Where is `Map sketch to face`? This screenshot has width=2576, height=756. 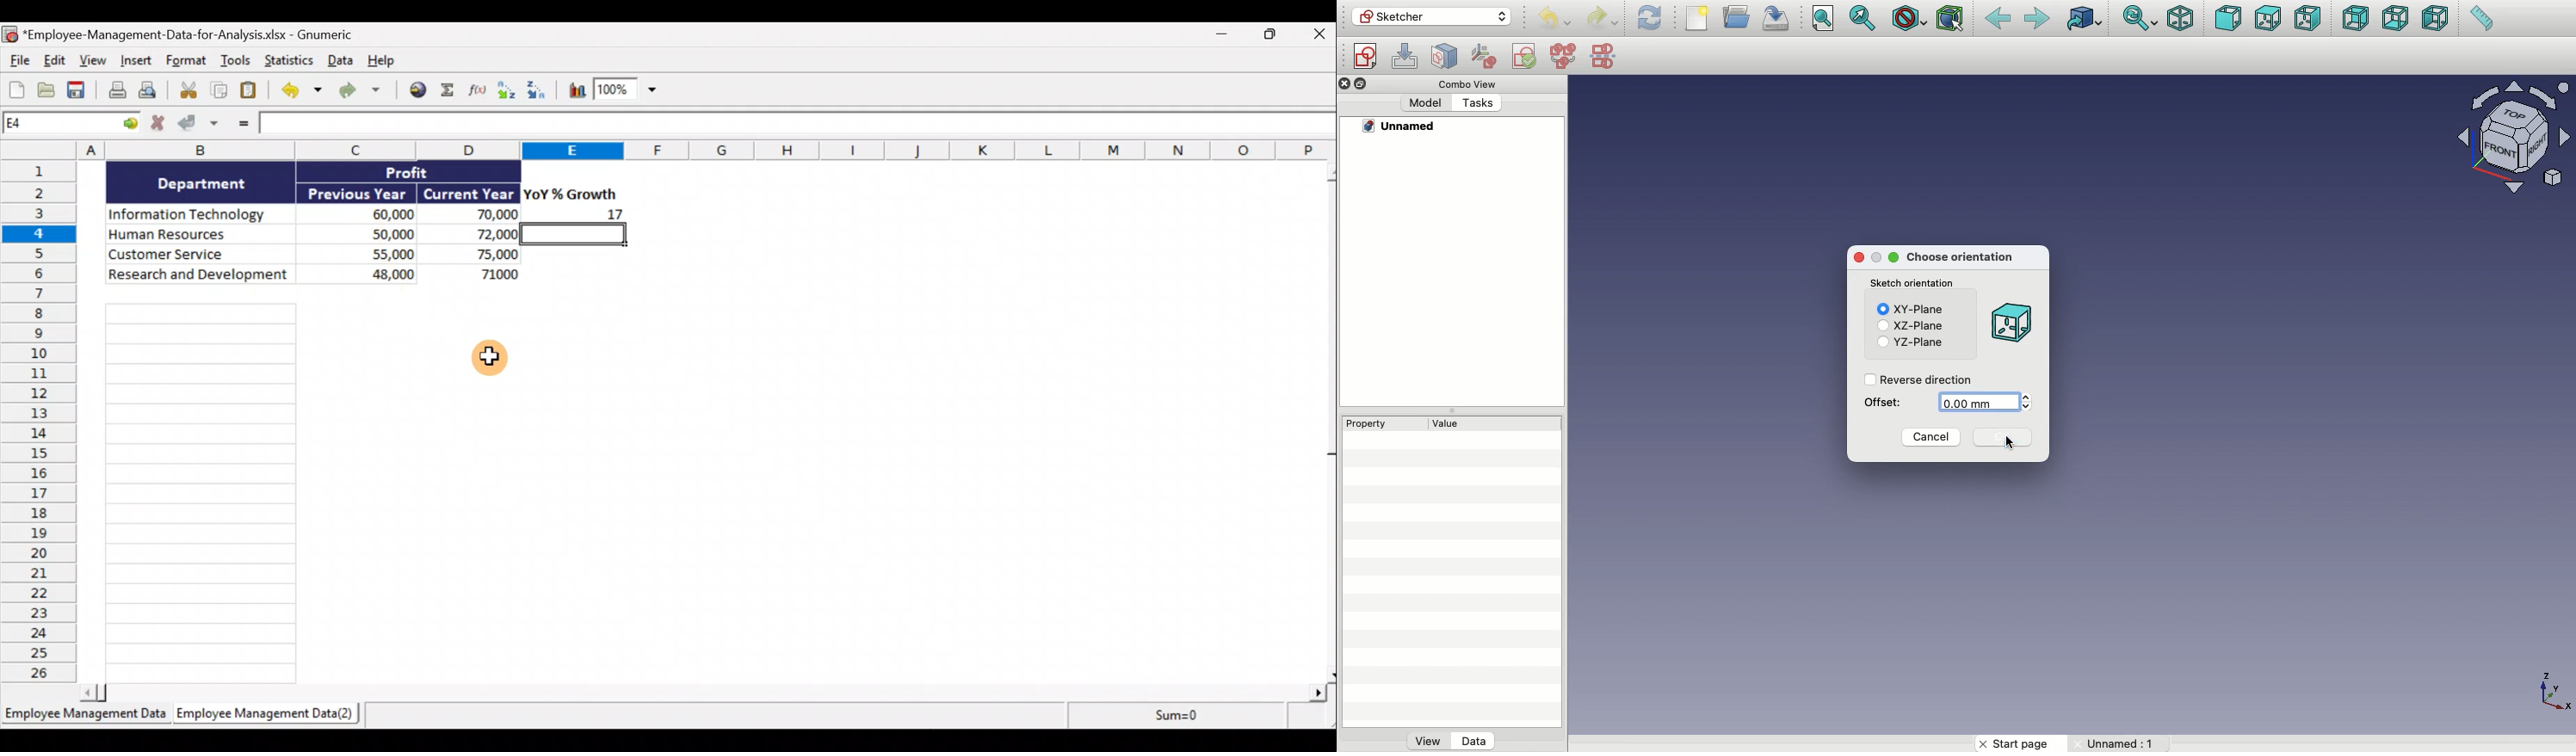 Map sketch to face is located at coordinates (1445, 57).